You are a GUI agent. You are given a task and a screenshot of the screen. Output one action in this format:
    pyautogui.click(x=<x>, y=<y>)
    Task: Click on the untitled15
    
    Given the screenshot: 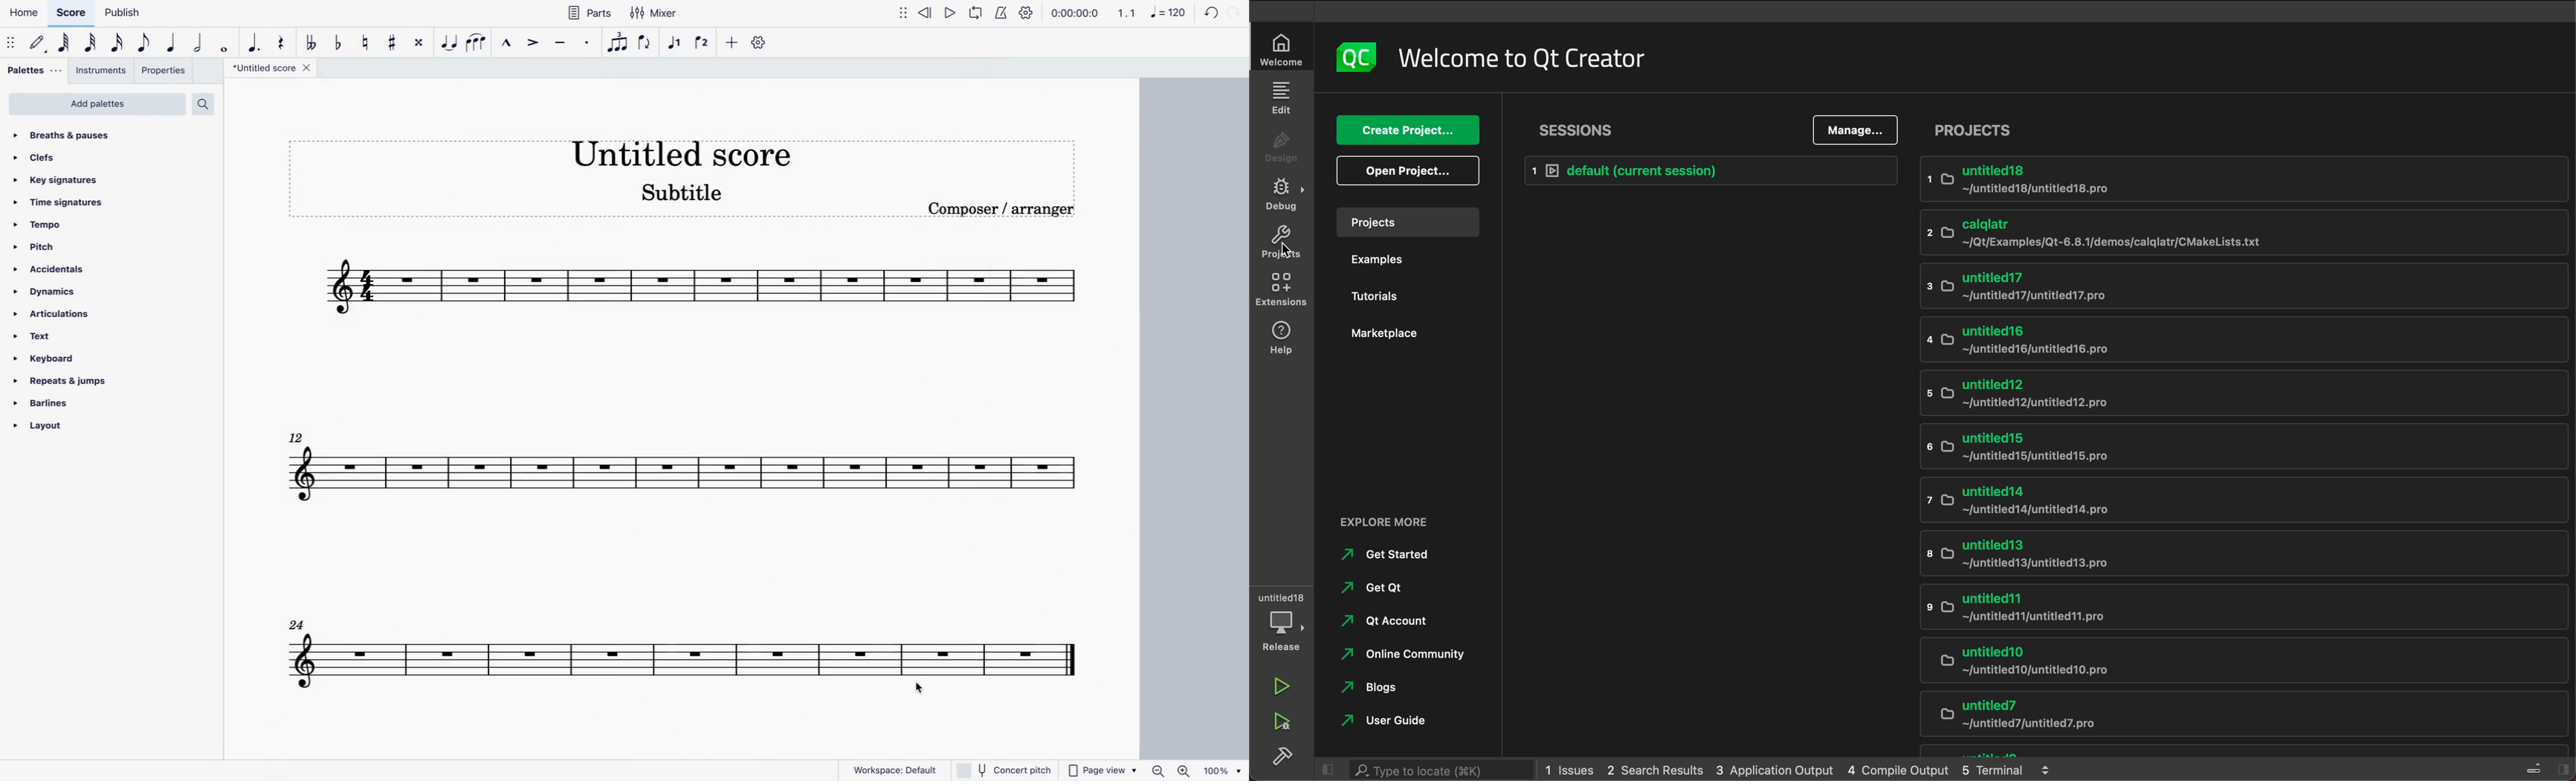 What is the action you would take?
    pyautogui.click(x=2227, y=447)
    